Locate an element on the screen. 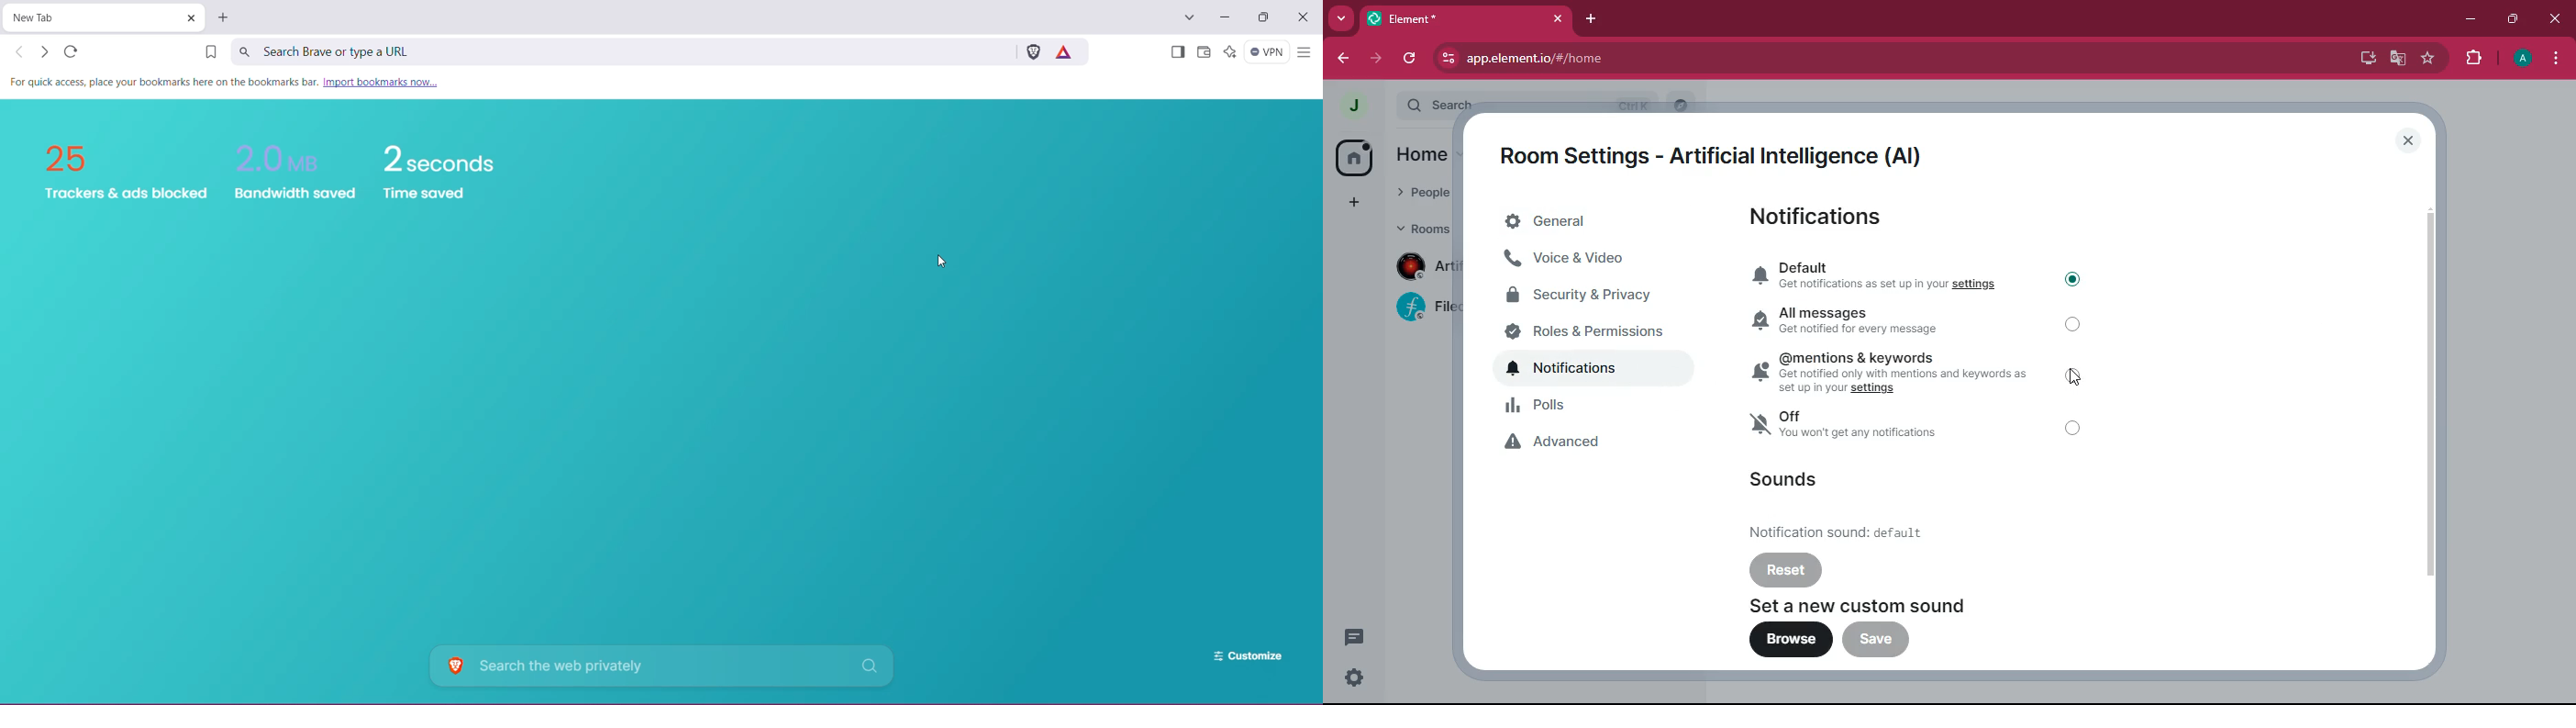 This screenshot has width=2576, height=728. profile is located at coordinates (2524, 60).